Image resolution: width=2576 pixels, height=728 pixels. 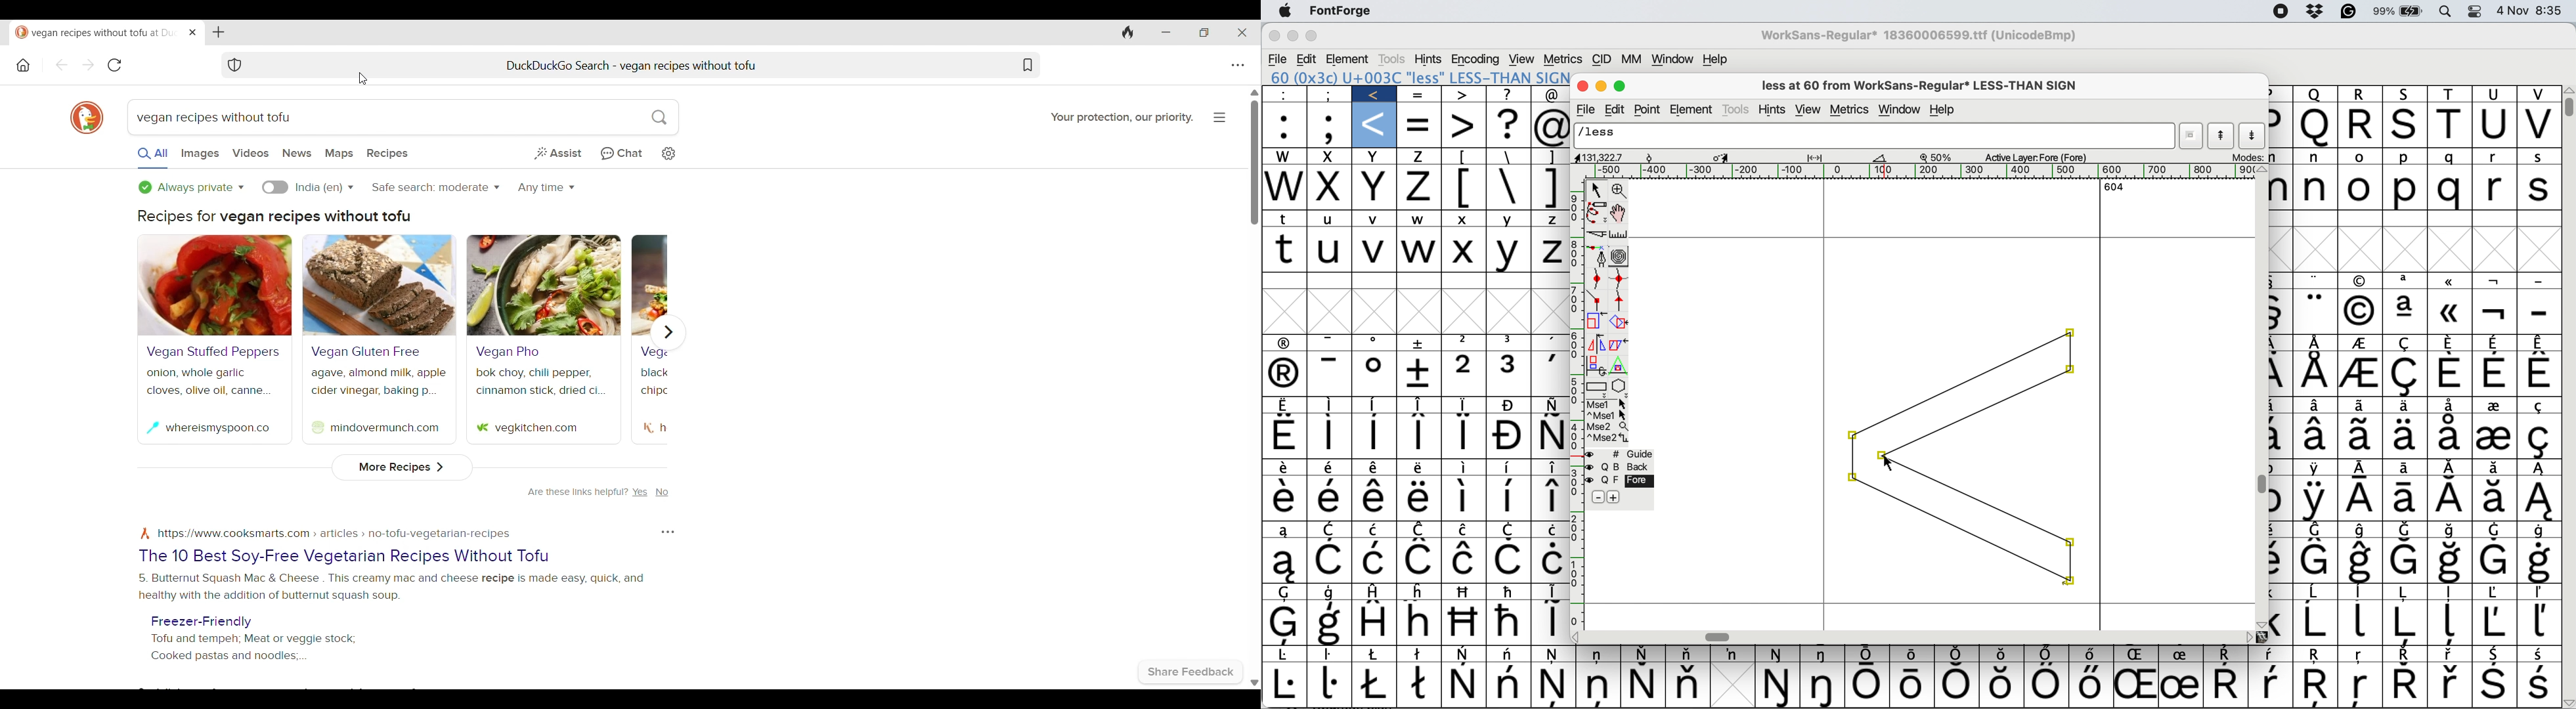 What do you see at coordinates (2317, 311) in the screenshot?
I see `Symbol` at bounding box center [2317, 311].